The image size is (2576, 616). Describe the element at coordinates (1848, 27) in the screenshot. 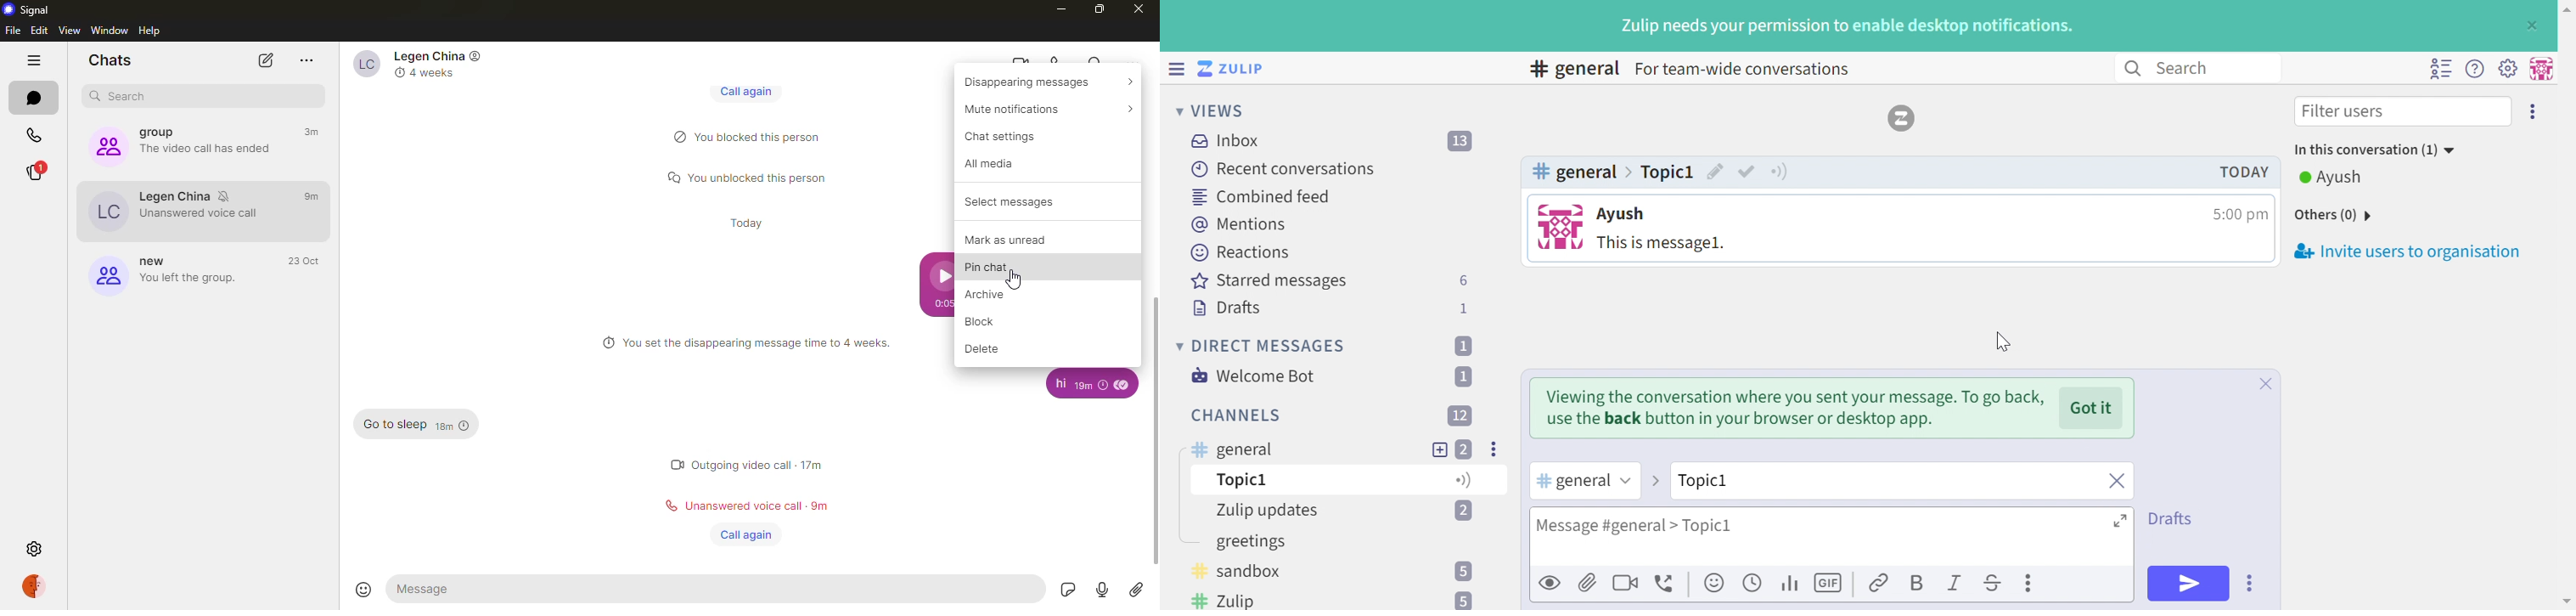

I see `Zulip needs your permission to enable desktop notifications.` at that location.